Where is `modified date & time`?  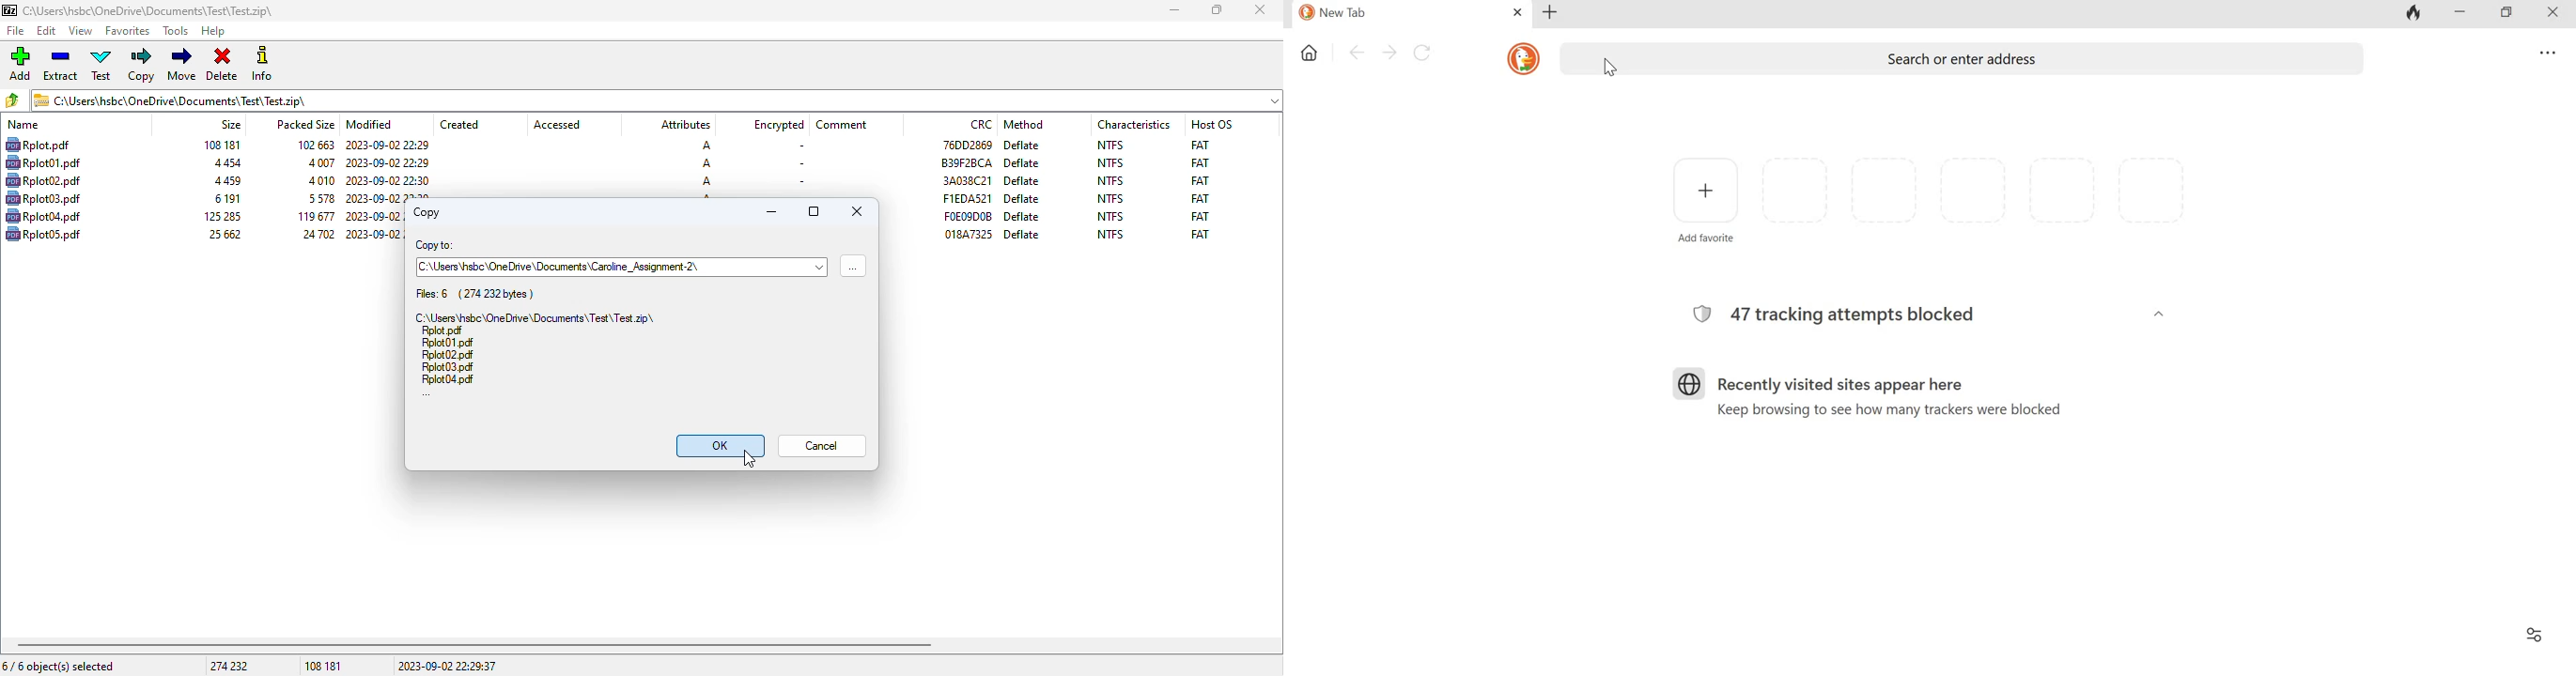 modified date & time is located at coordinates (389, 196).